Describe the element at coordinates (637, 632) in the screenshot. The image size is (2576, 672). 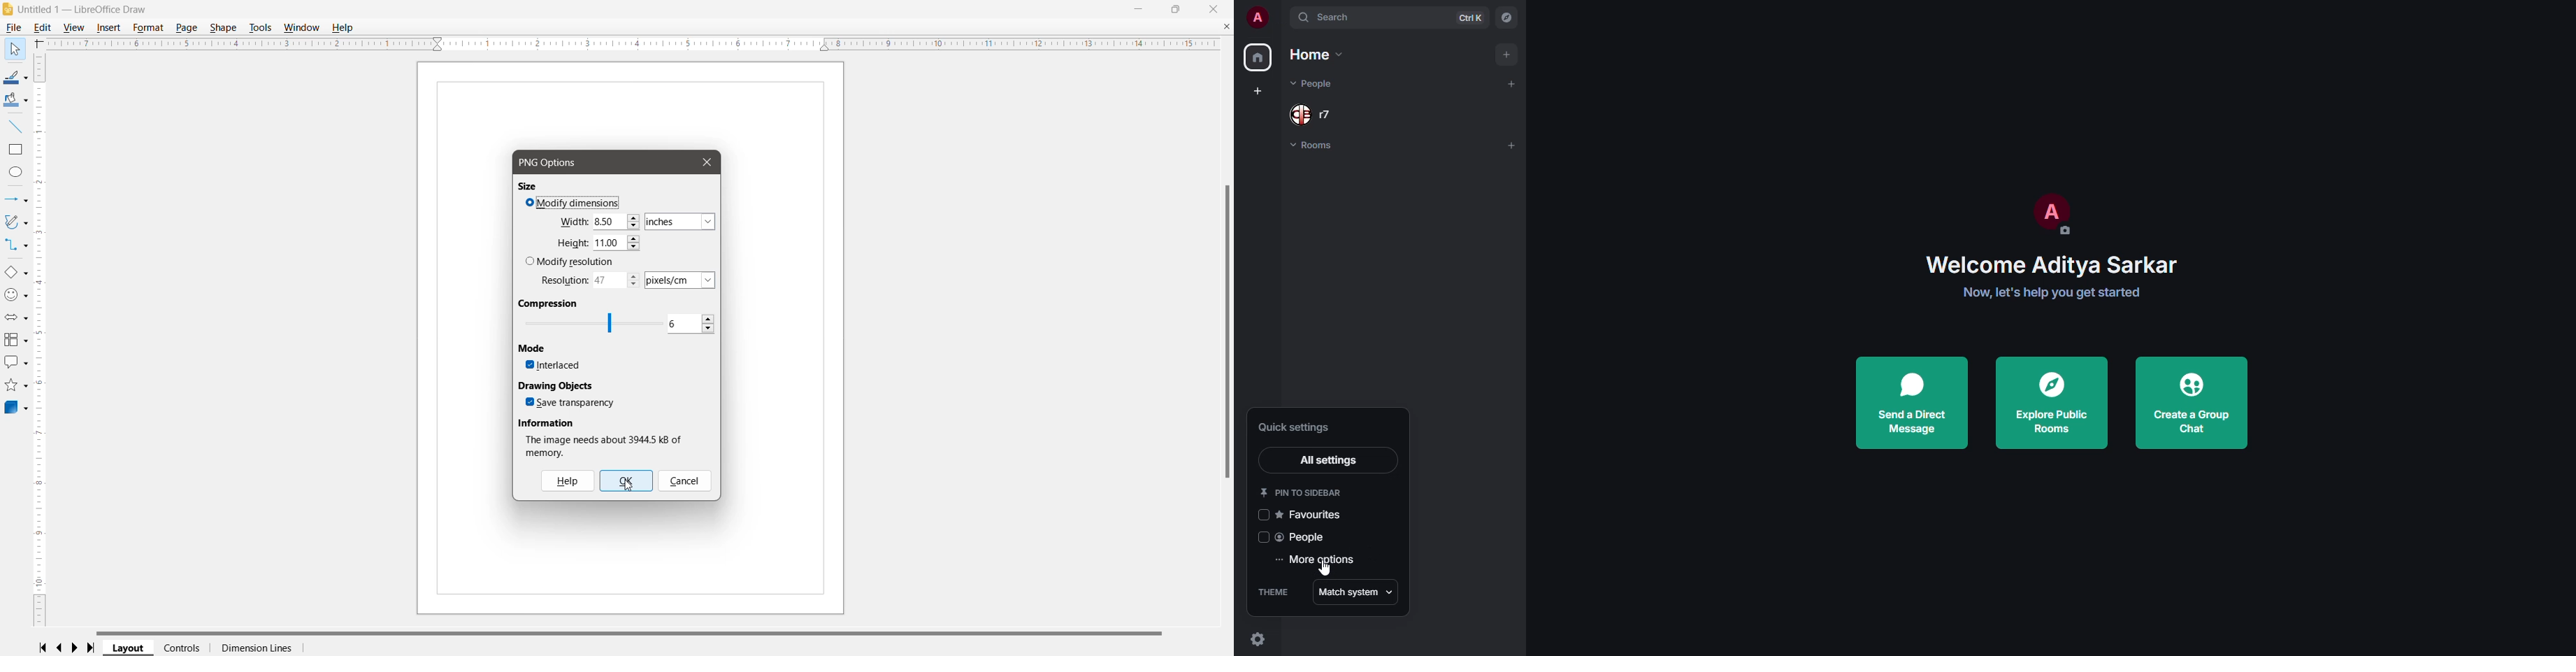
I see `Horizontal Scroll Bar` at that location.